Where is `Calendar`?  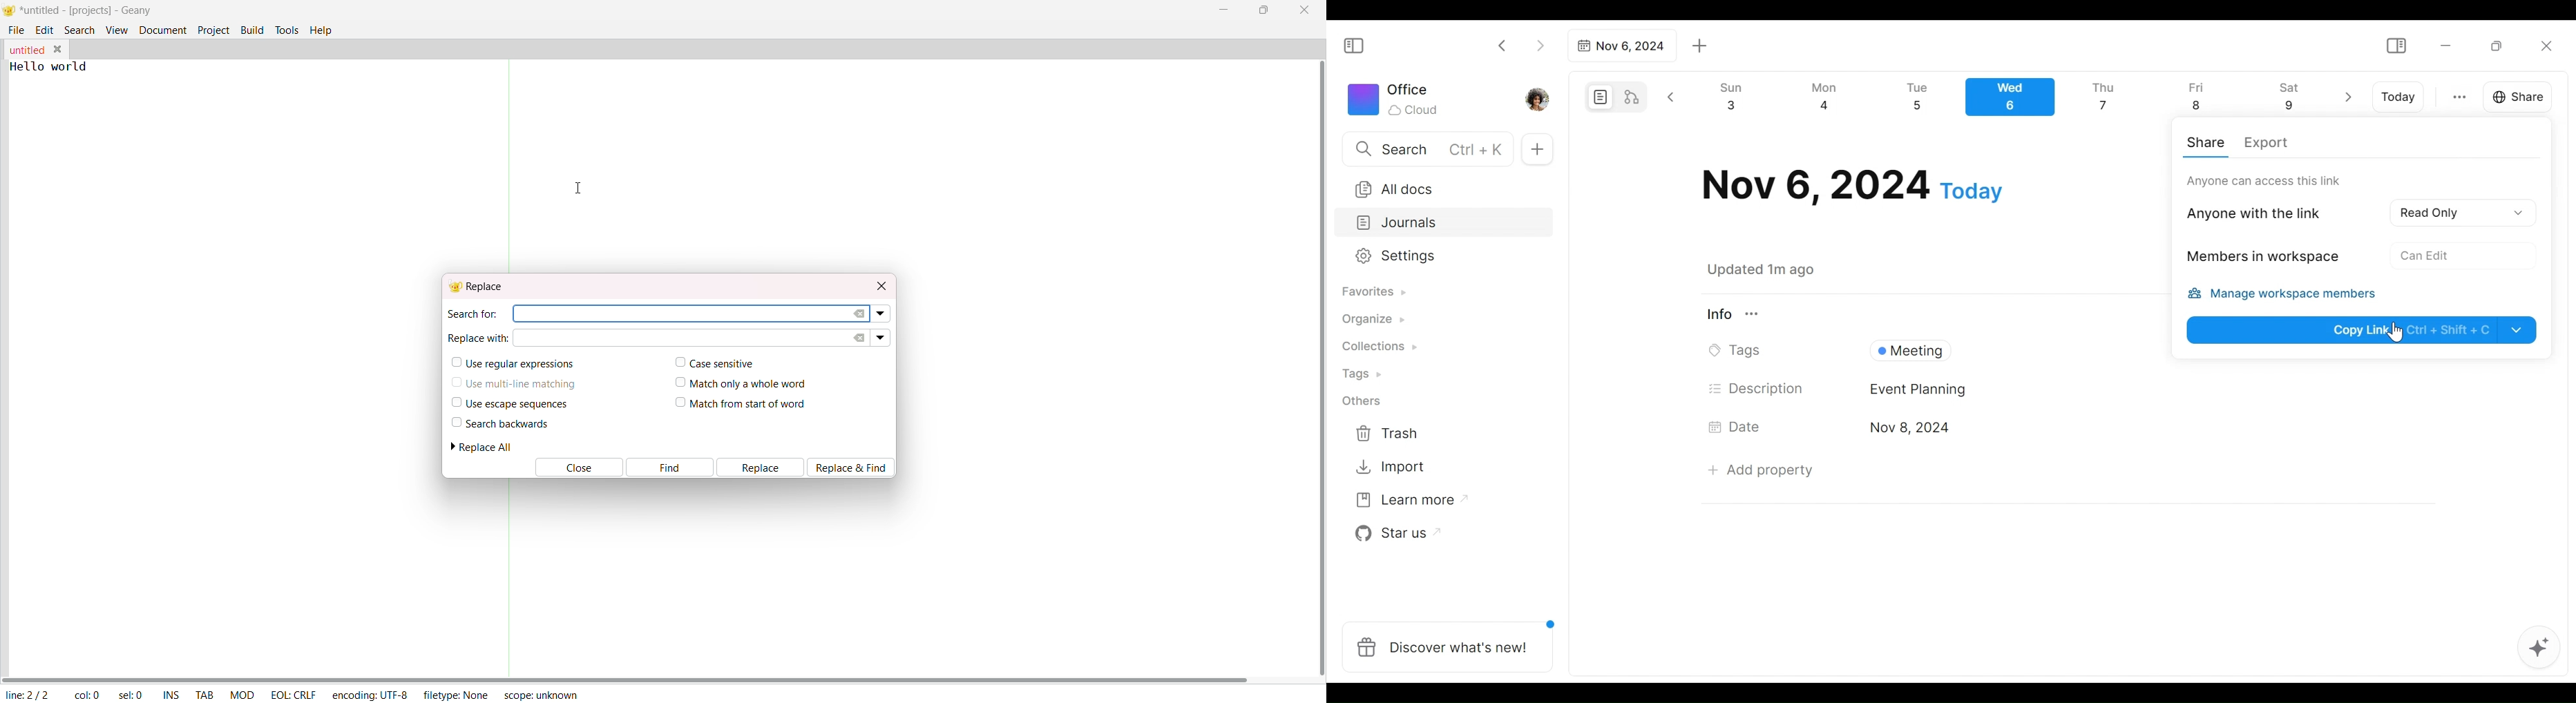
Calendar is located at coordinates (2016, 100).